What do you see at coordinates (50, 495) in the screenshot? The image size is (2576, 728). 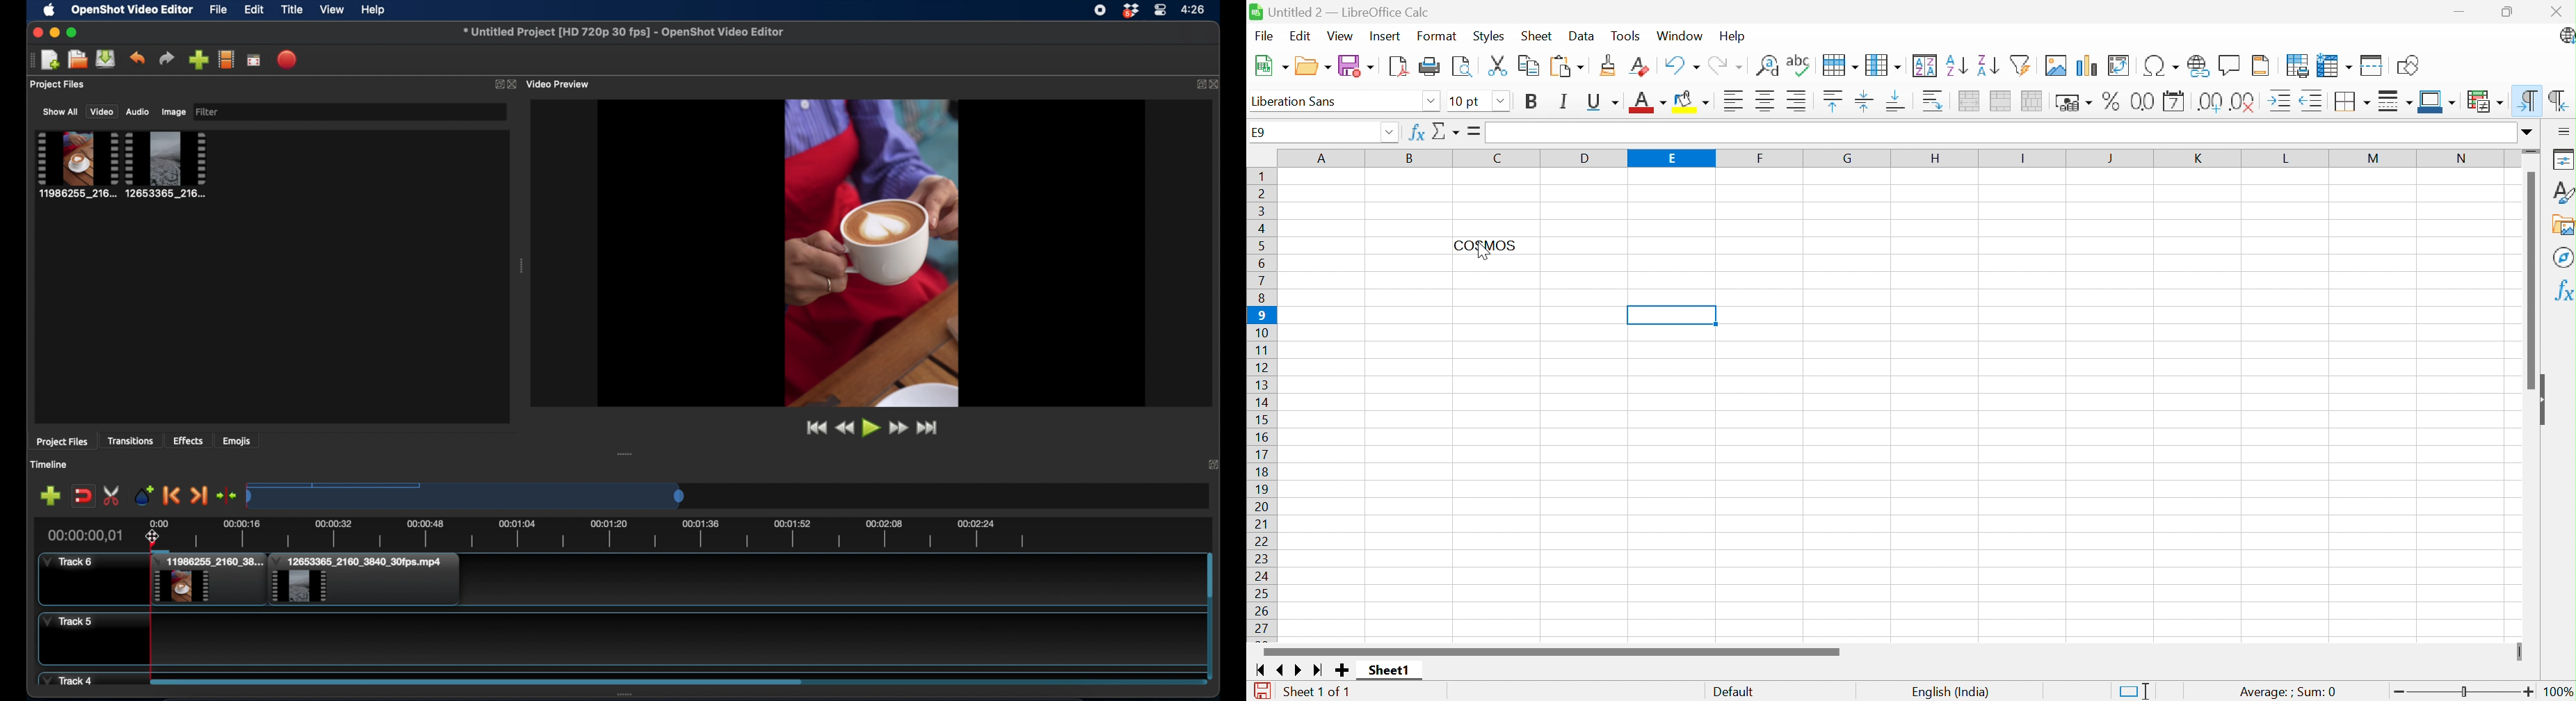 I see `add marker` at bounding box center [50, 495].